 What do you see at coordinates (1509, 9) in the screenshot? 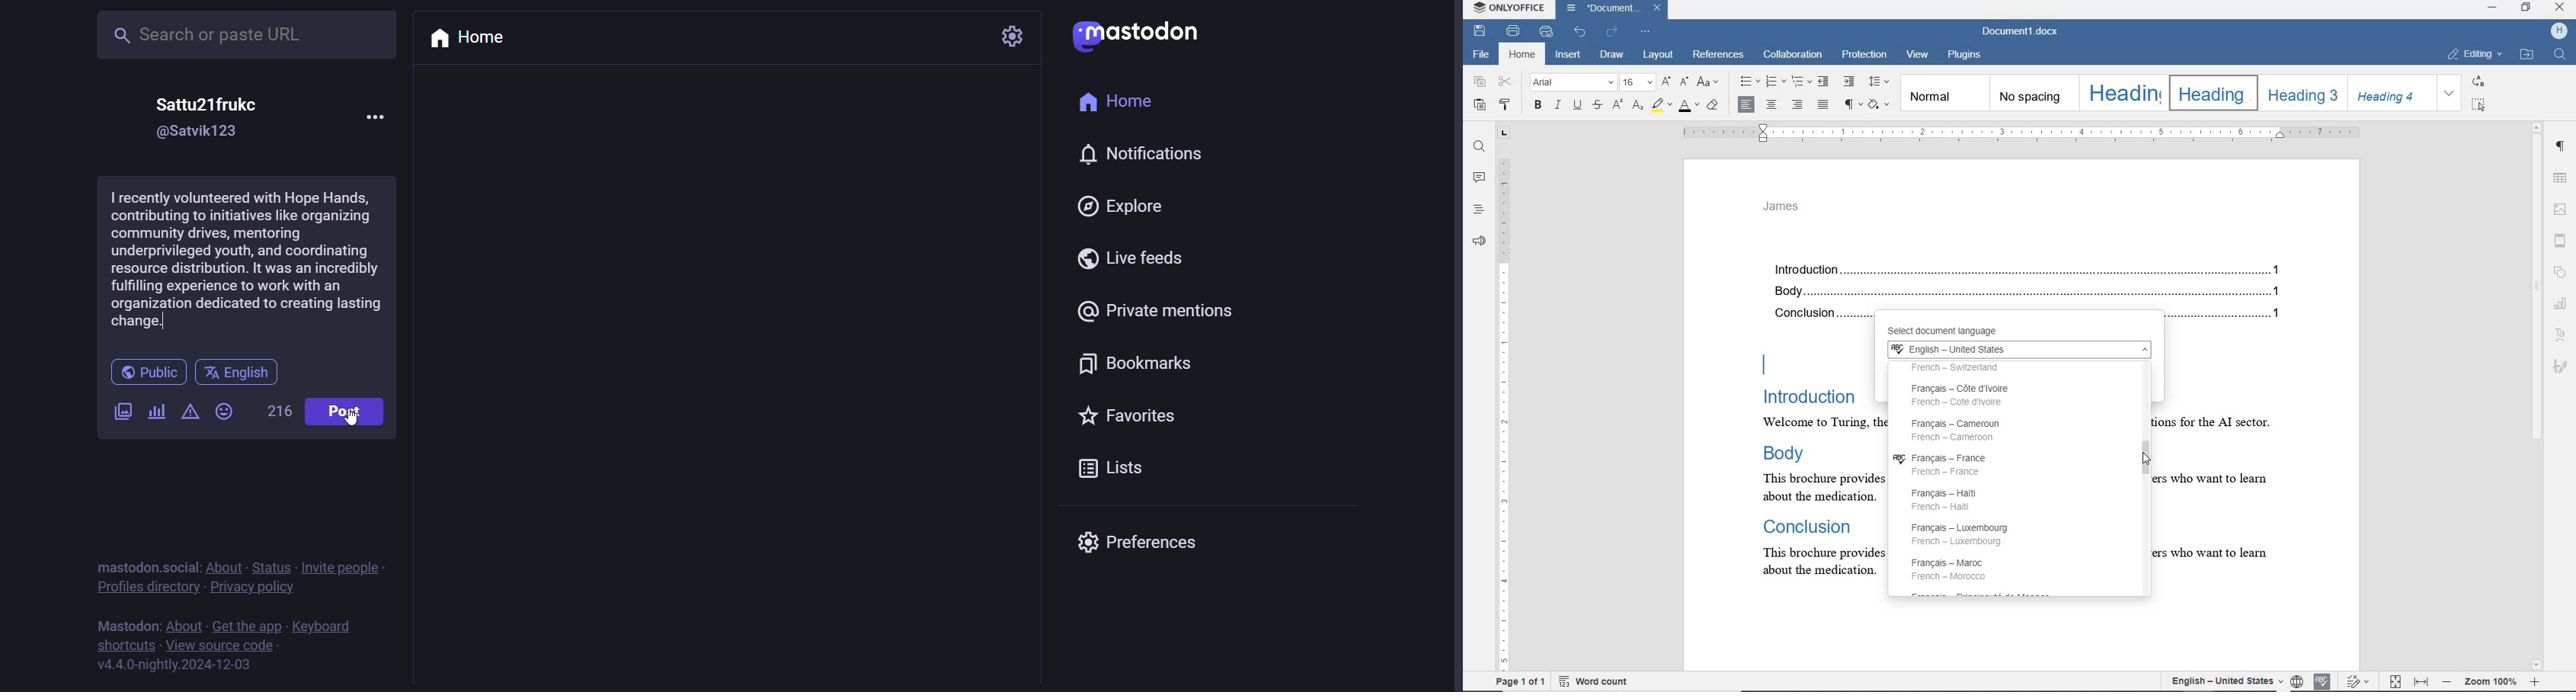
I see `system name` at bounding box center [1509, 9].